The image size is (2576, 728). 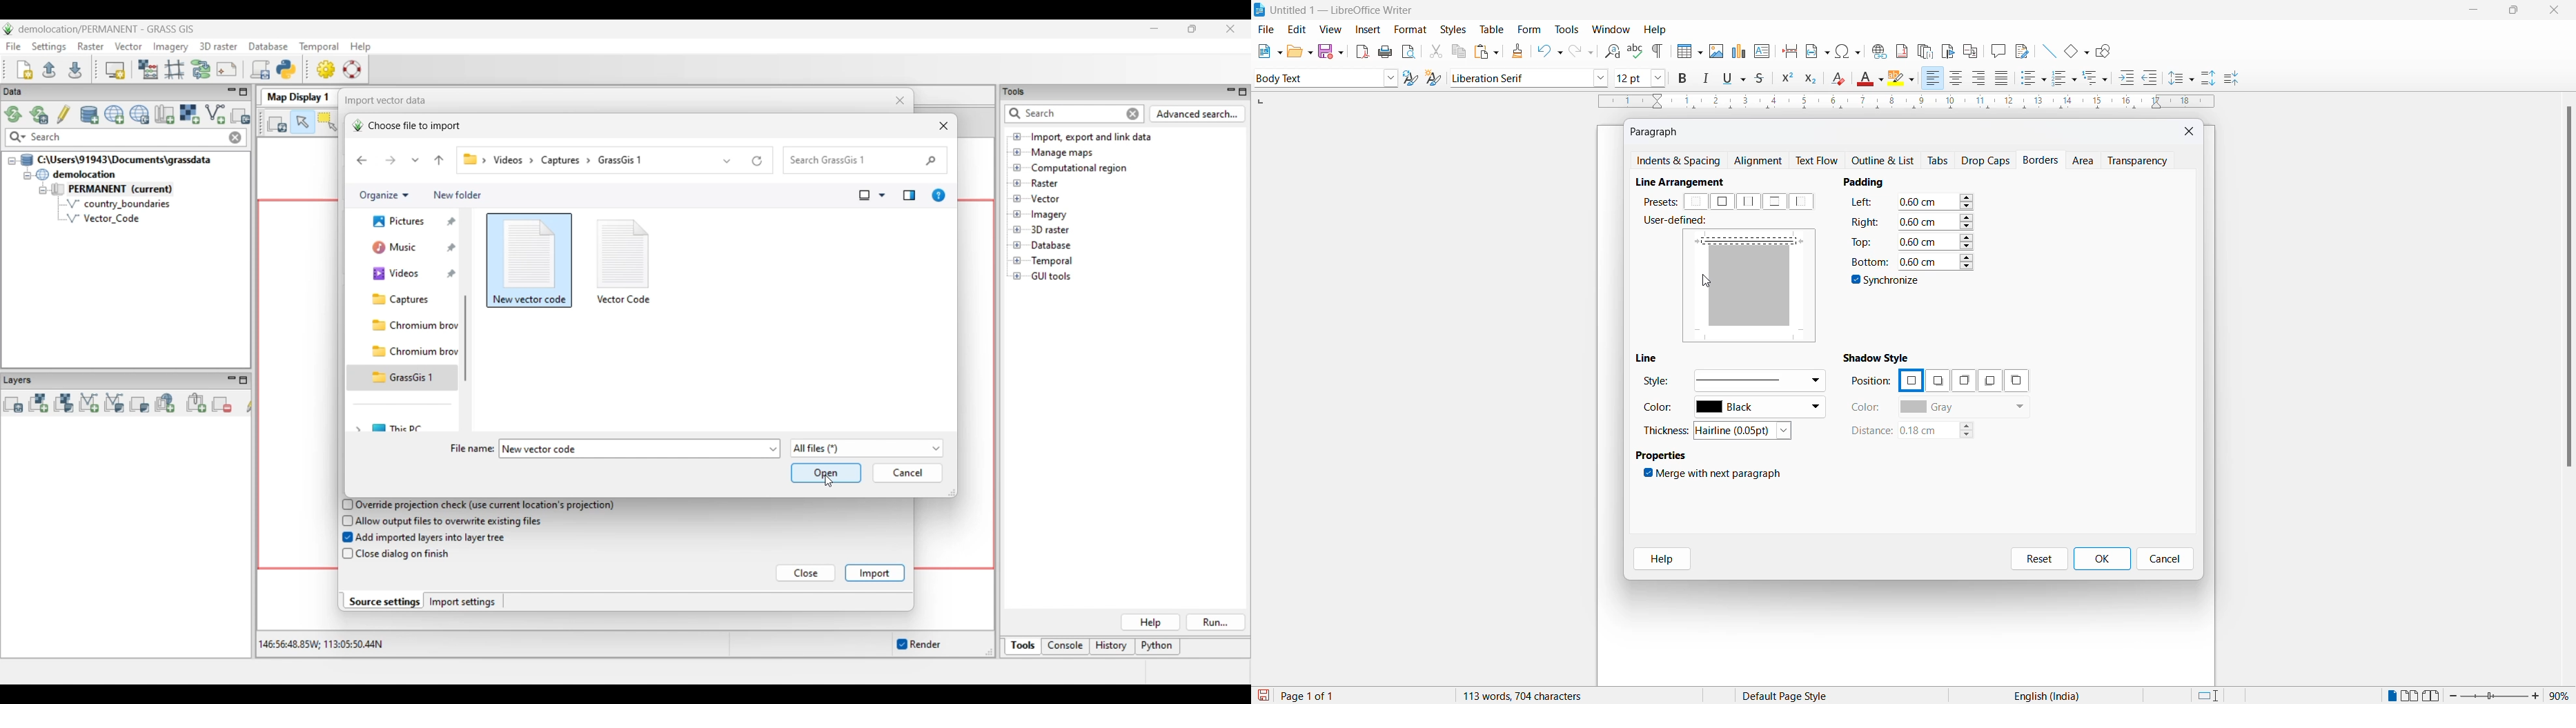 I want to click on insert cross-reference, so click(x=2021, y=50).